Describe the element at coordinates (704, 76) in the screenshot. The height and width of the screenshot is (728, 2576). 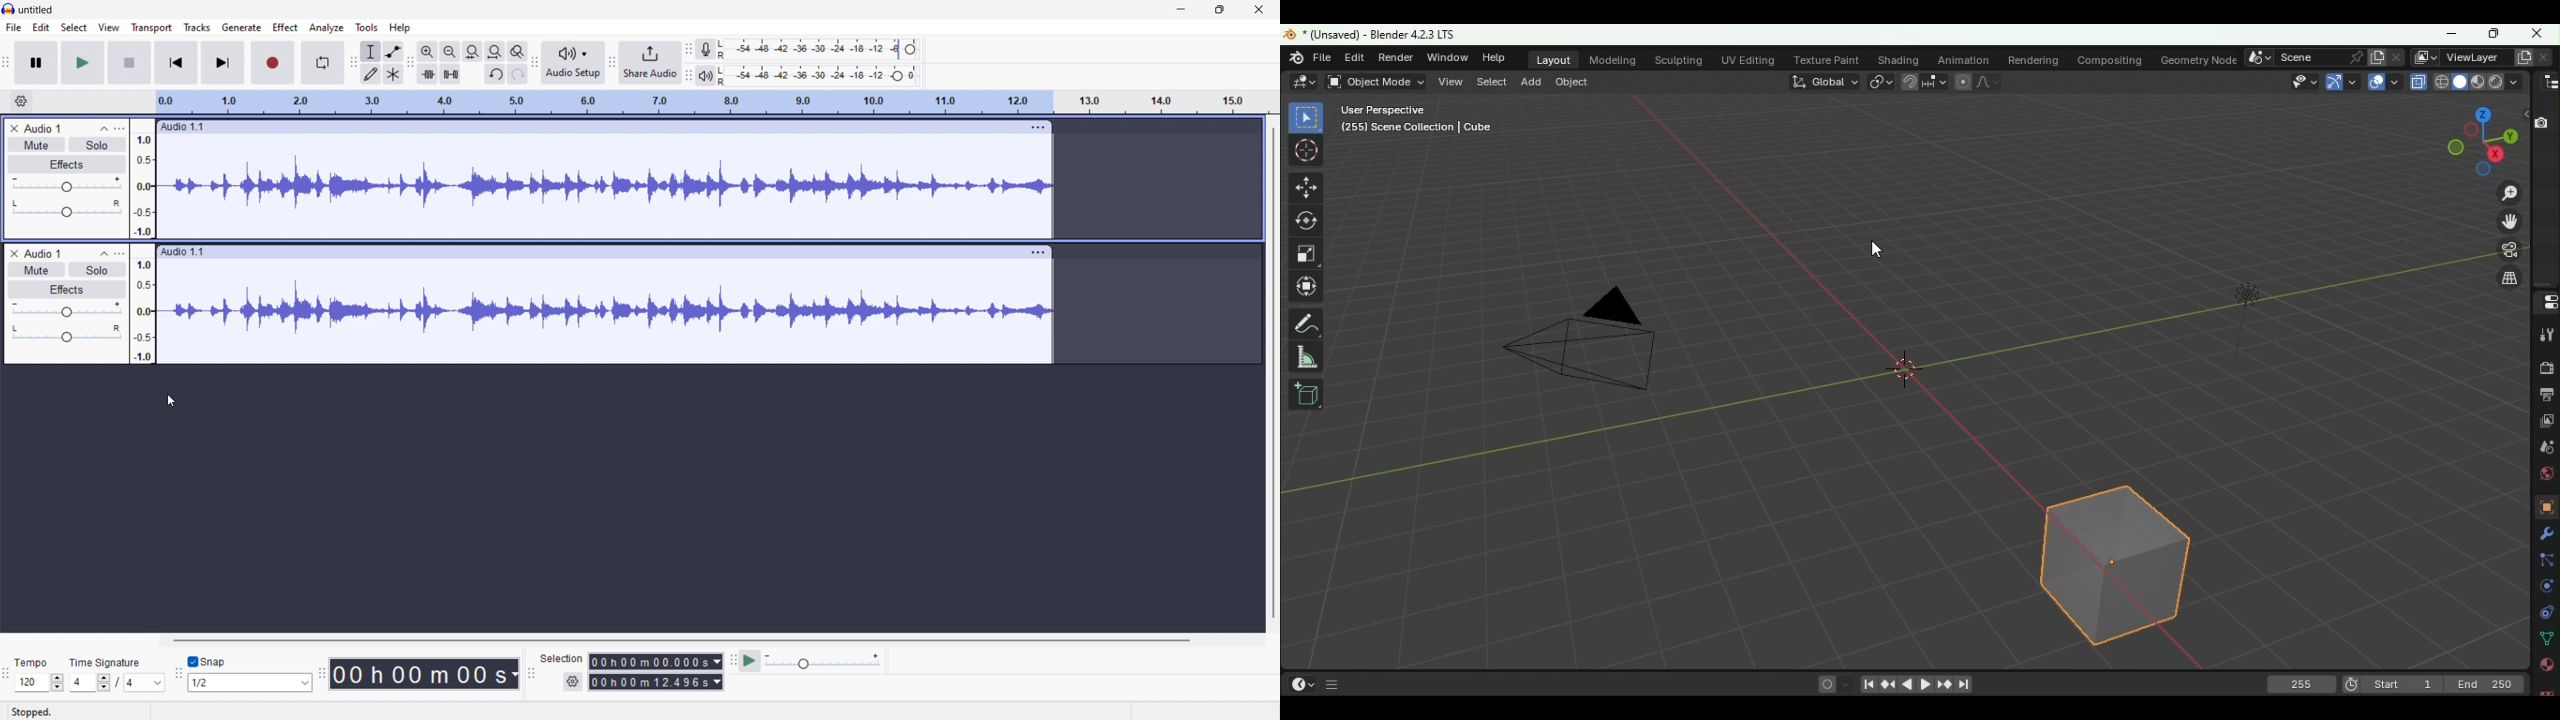
I see `playback meter` at that location.